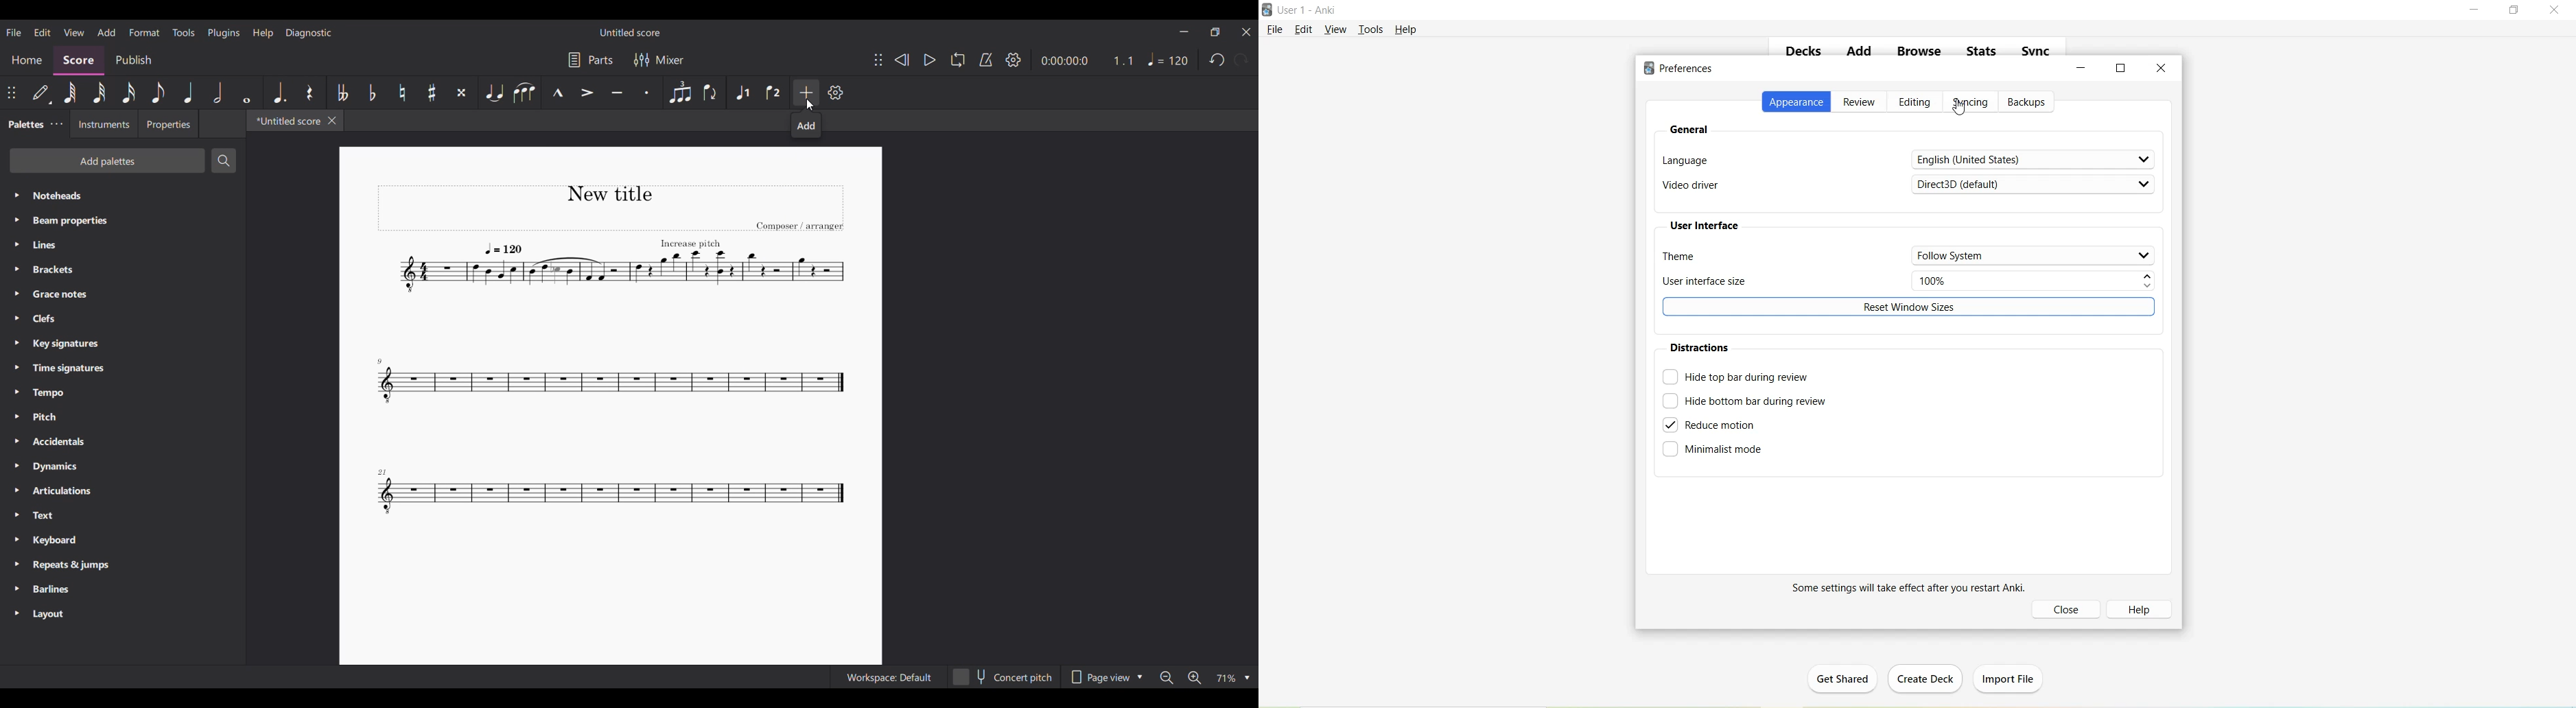  I want to click on Zoom out, so click(1166, 677).